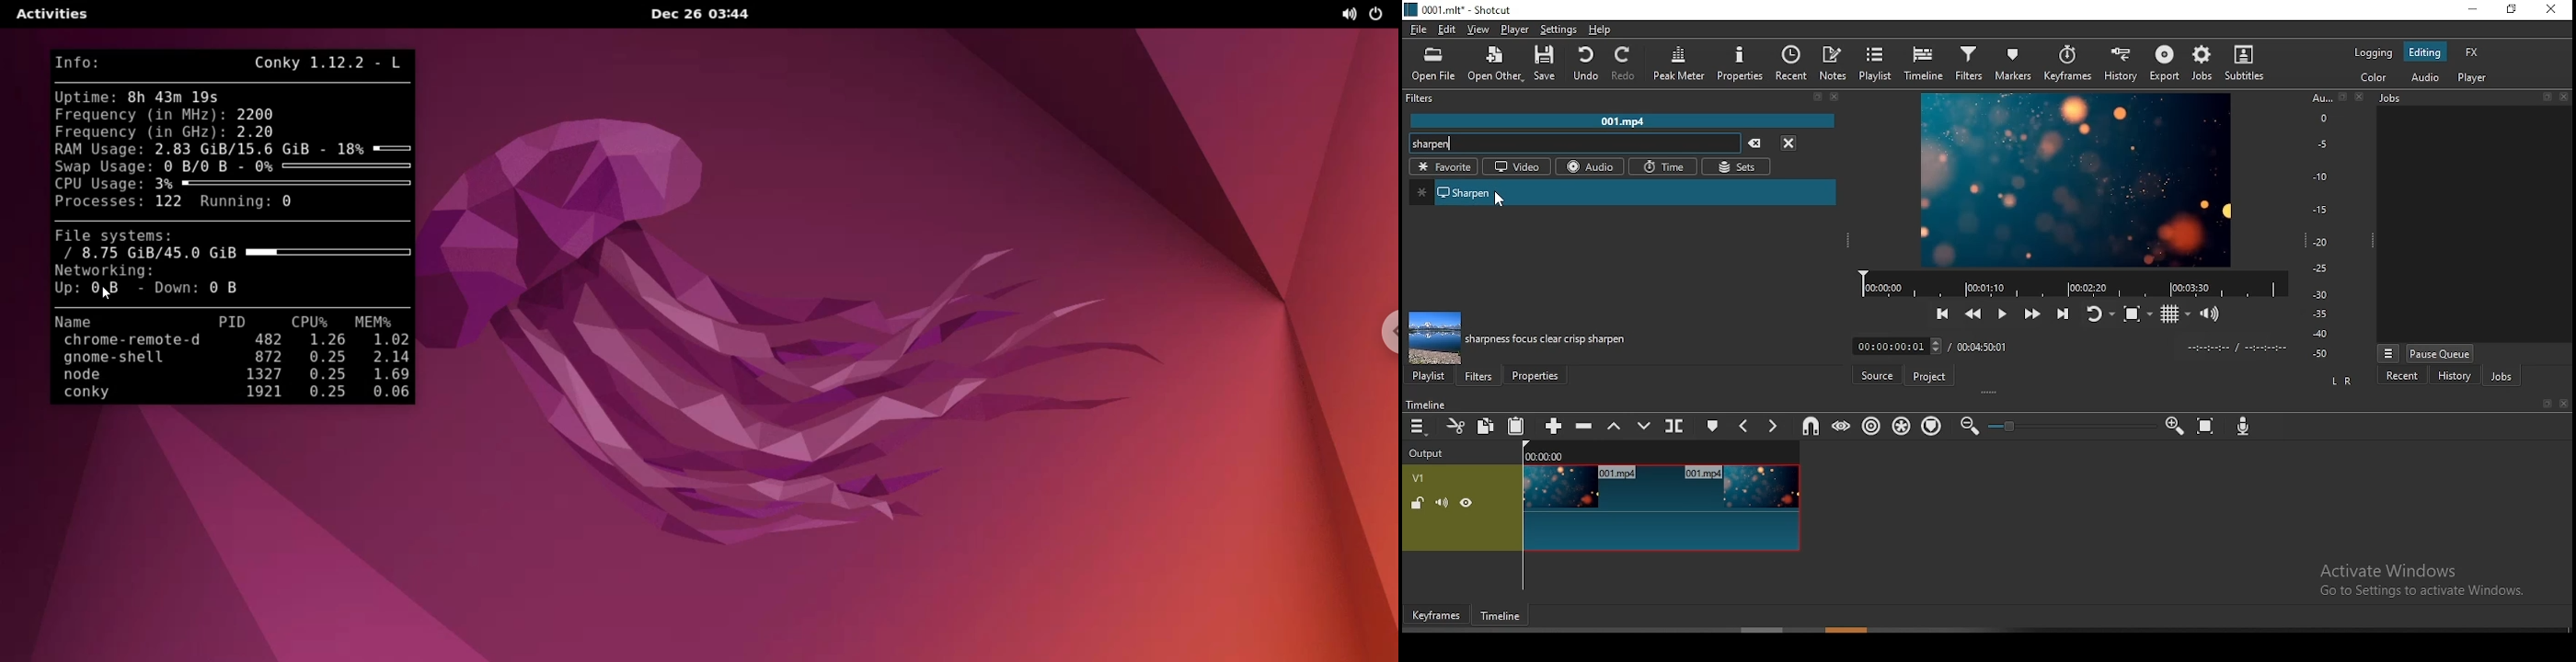 The image size is (2576, 672). I want to click on source, so click(1876, 373).